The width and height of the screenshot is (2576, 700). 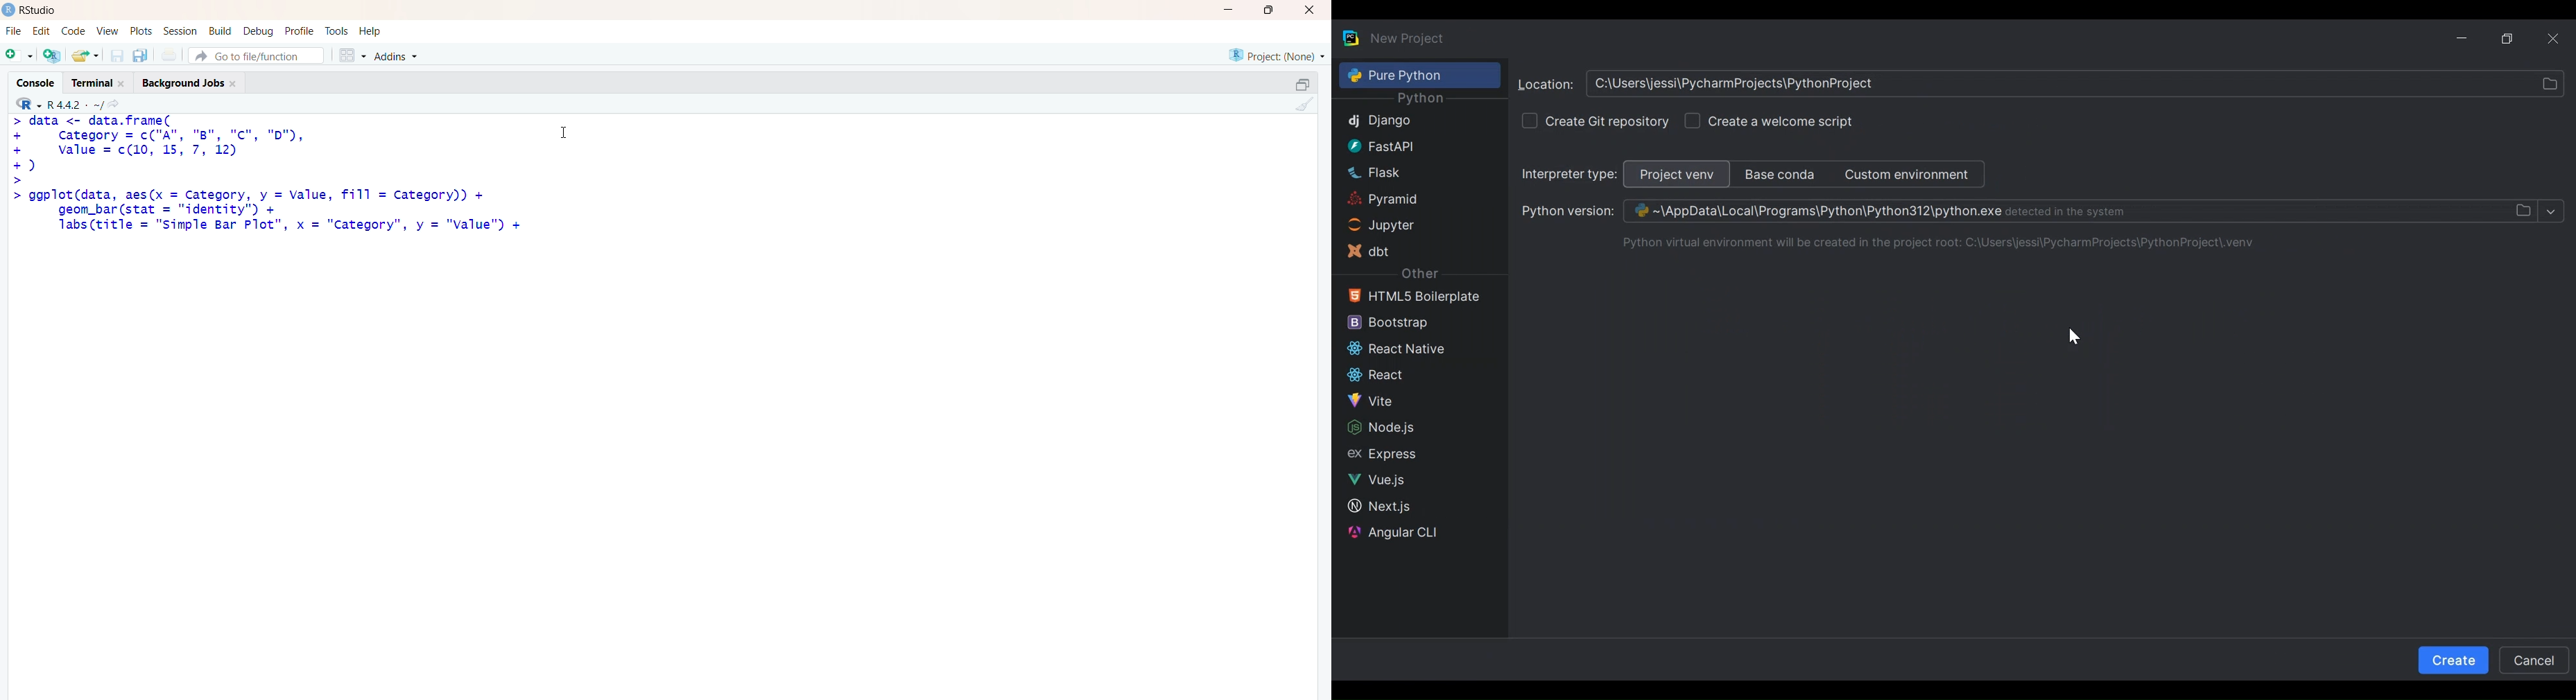 I want to click on (un)check Create a welcome script, so click(x=1768, y=121).